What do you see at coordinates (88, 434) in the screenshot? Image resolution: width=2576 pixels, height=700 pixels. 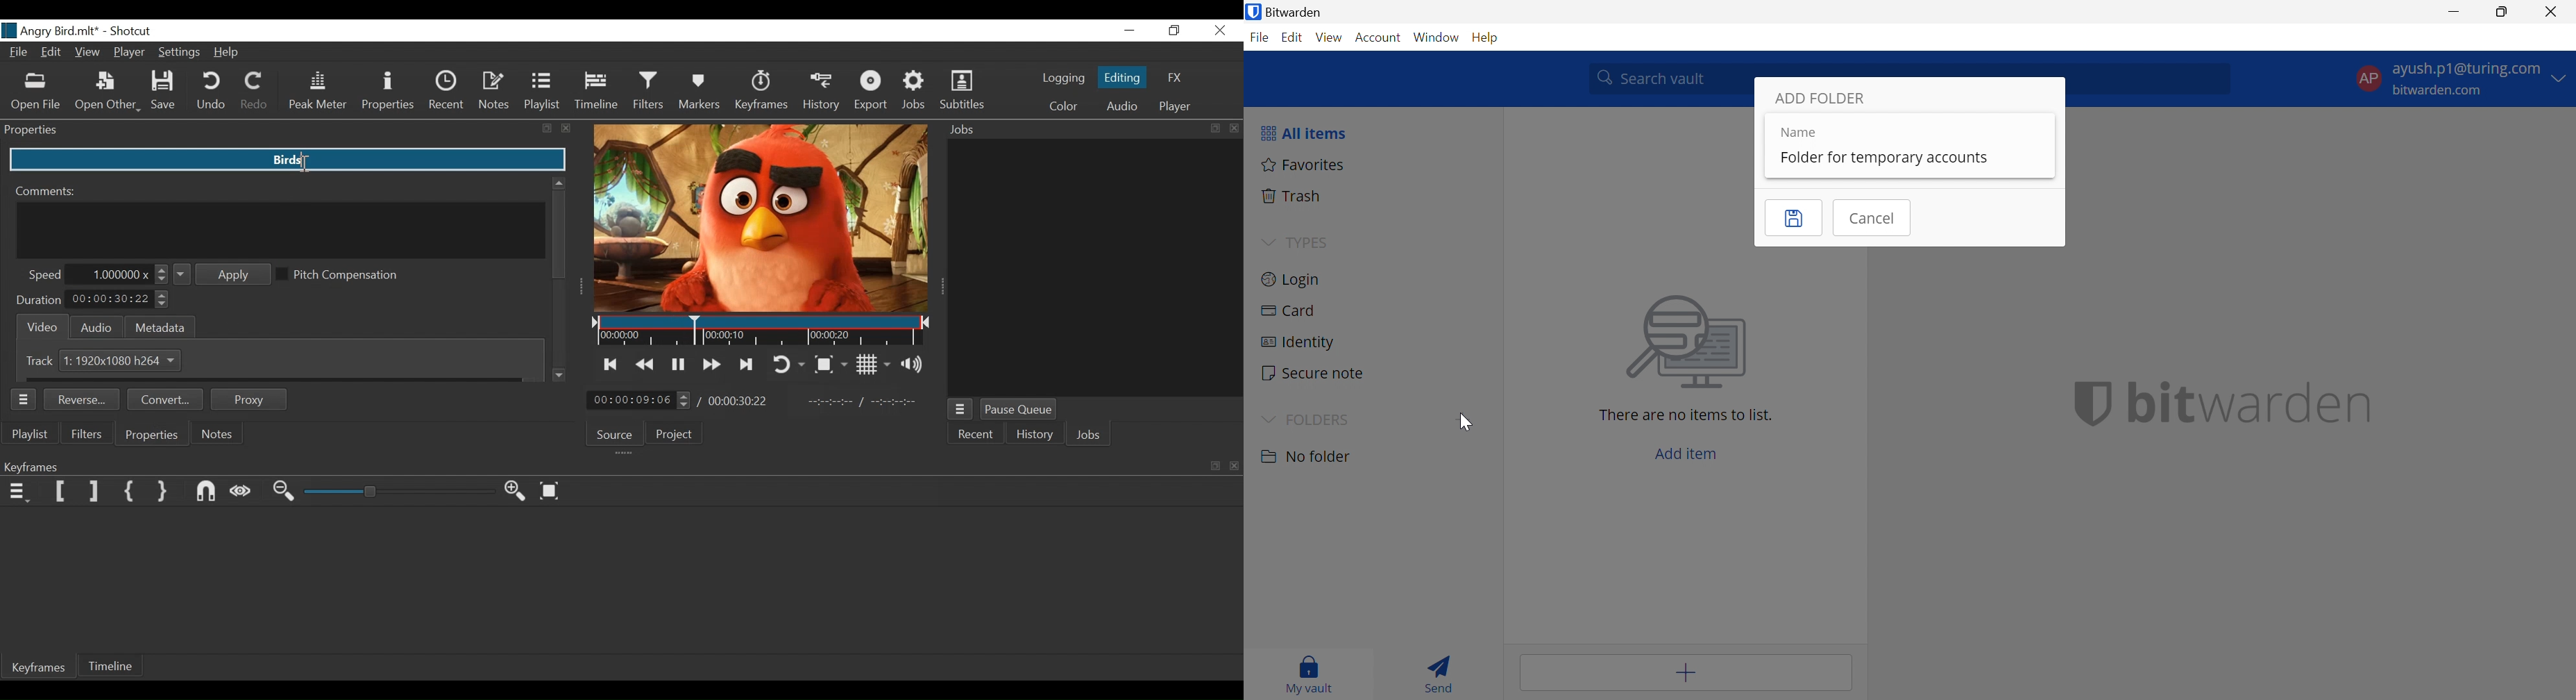 I see `Filters` at bounding box center [88, 434].